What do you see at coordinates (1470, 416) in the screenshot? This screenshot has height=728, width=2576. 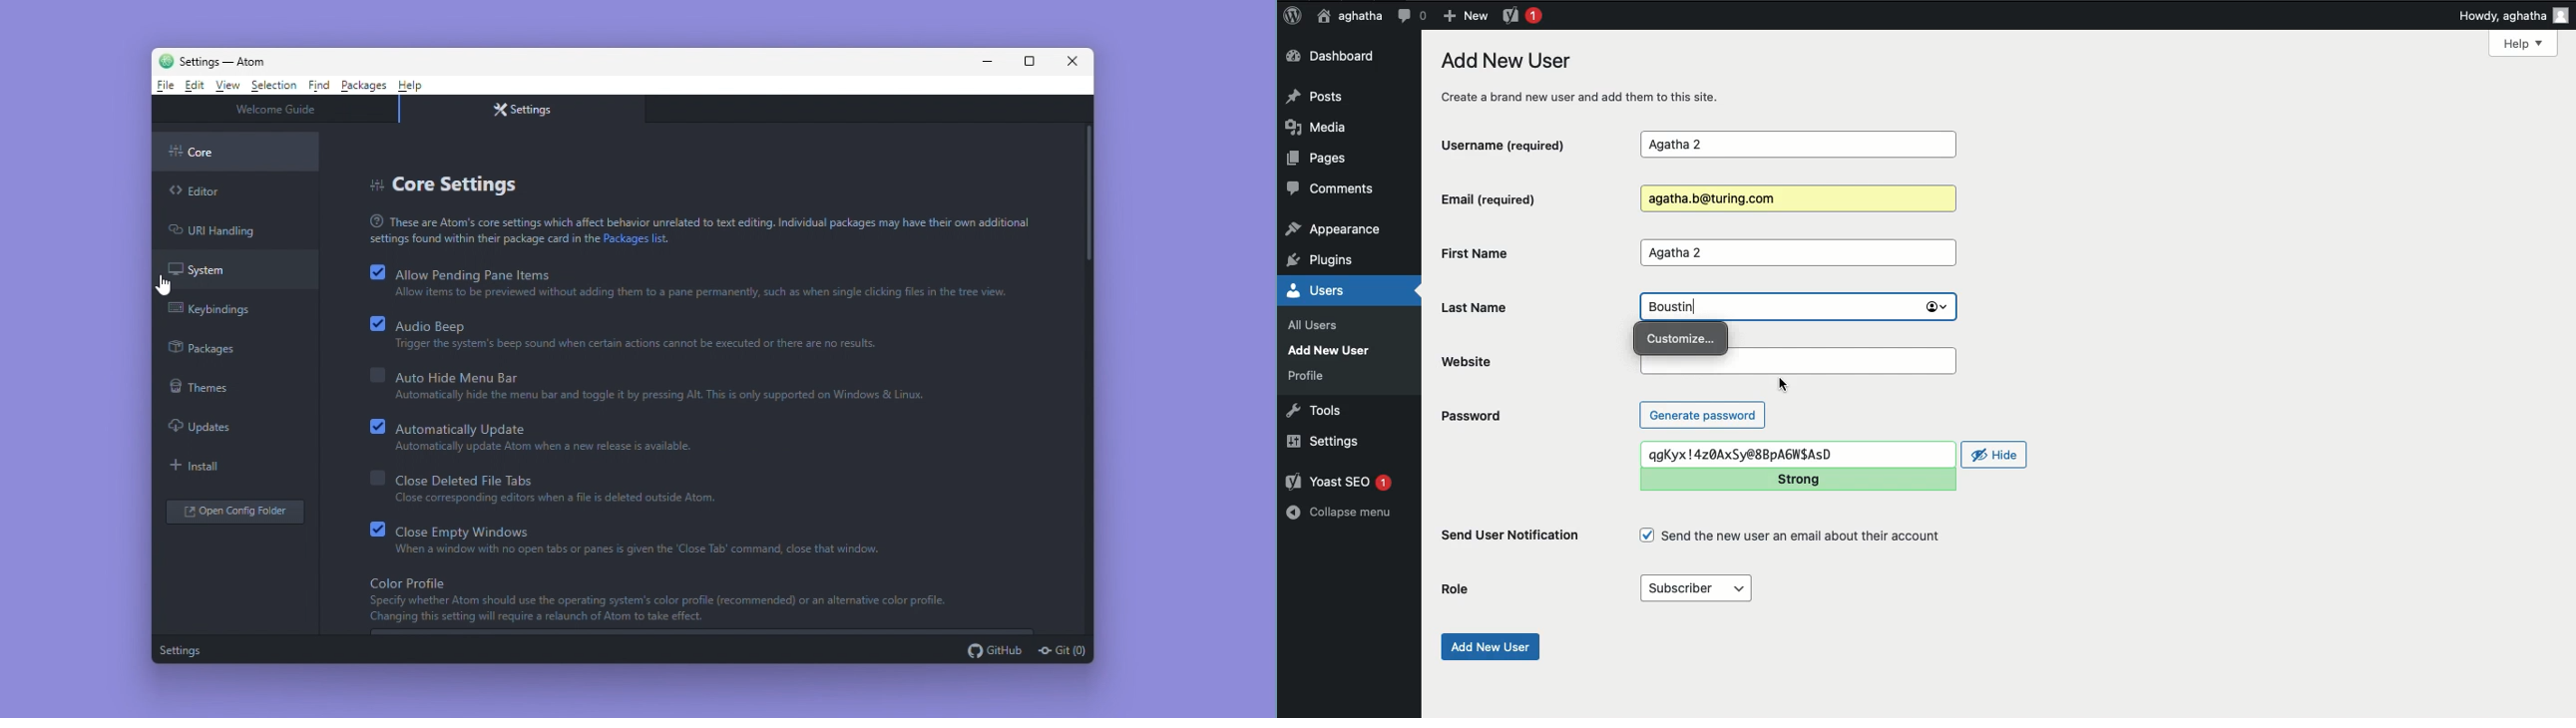 I see `Password` at bounding box center [1470, 416].